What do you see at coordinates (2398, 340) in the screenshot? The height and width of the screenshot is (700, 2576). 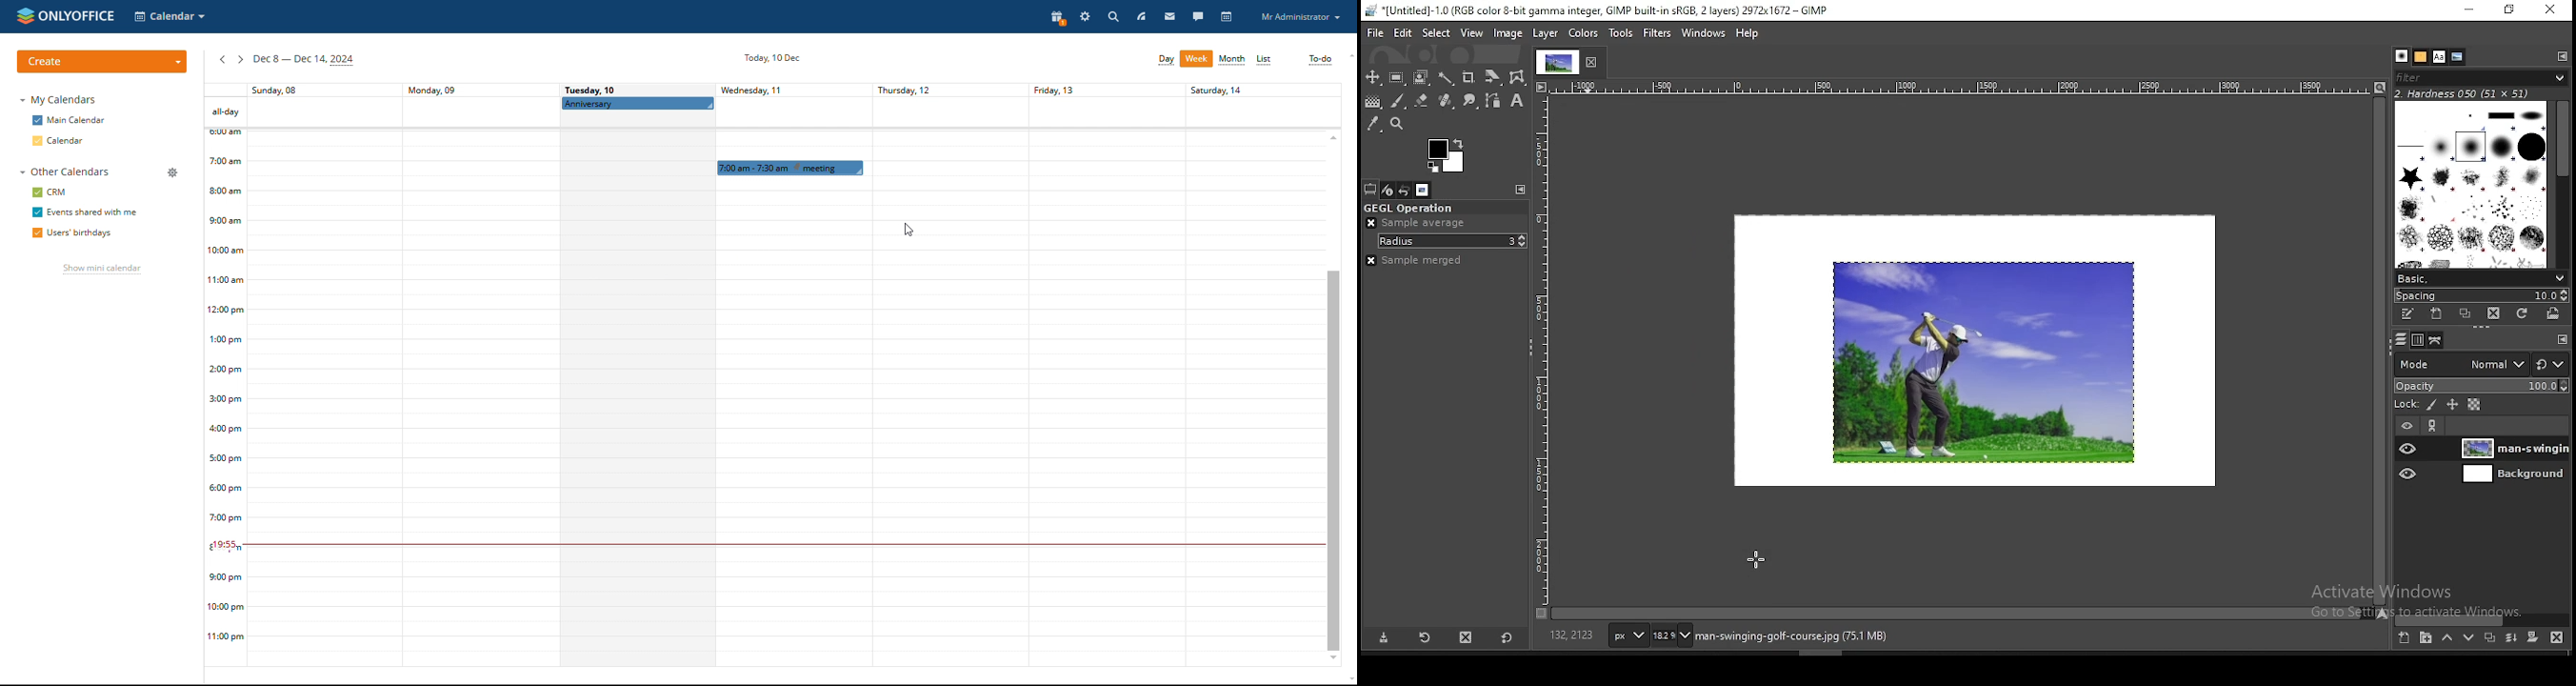 I see `layers` at bounding box center [2398, 340].